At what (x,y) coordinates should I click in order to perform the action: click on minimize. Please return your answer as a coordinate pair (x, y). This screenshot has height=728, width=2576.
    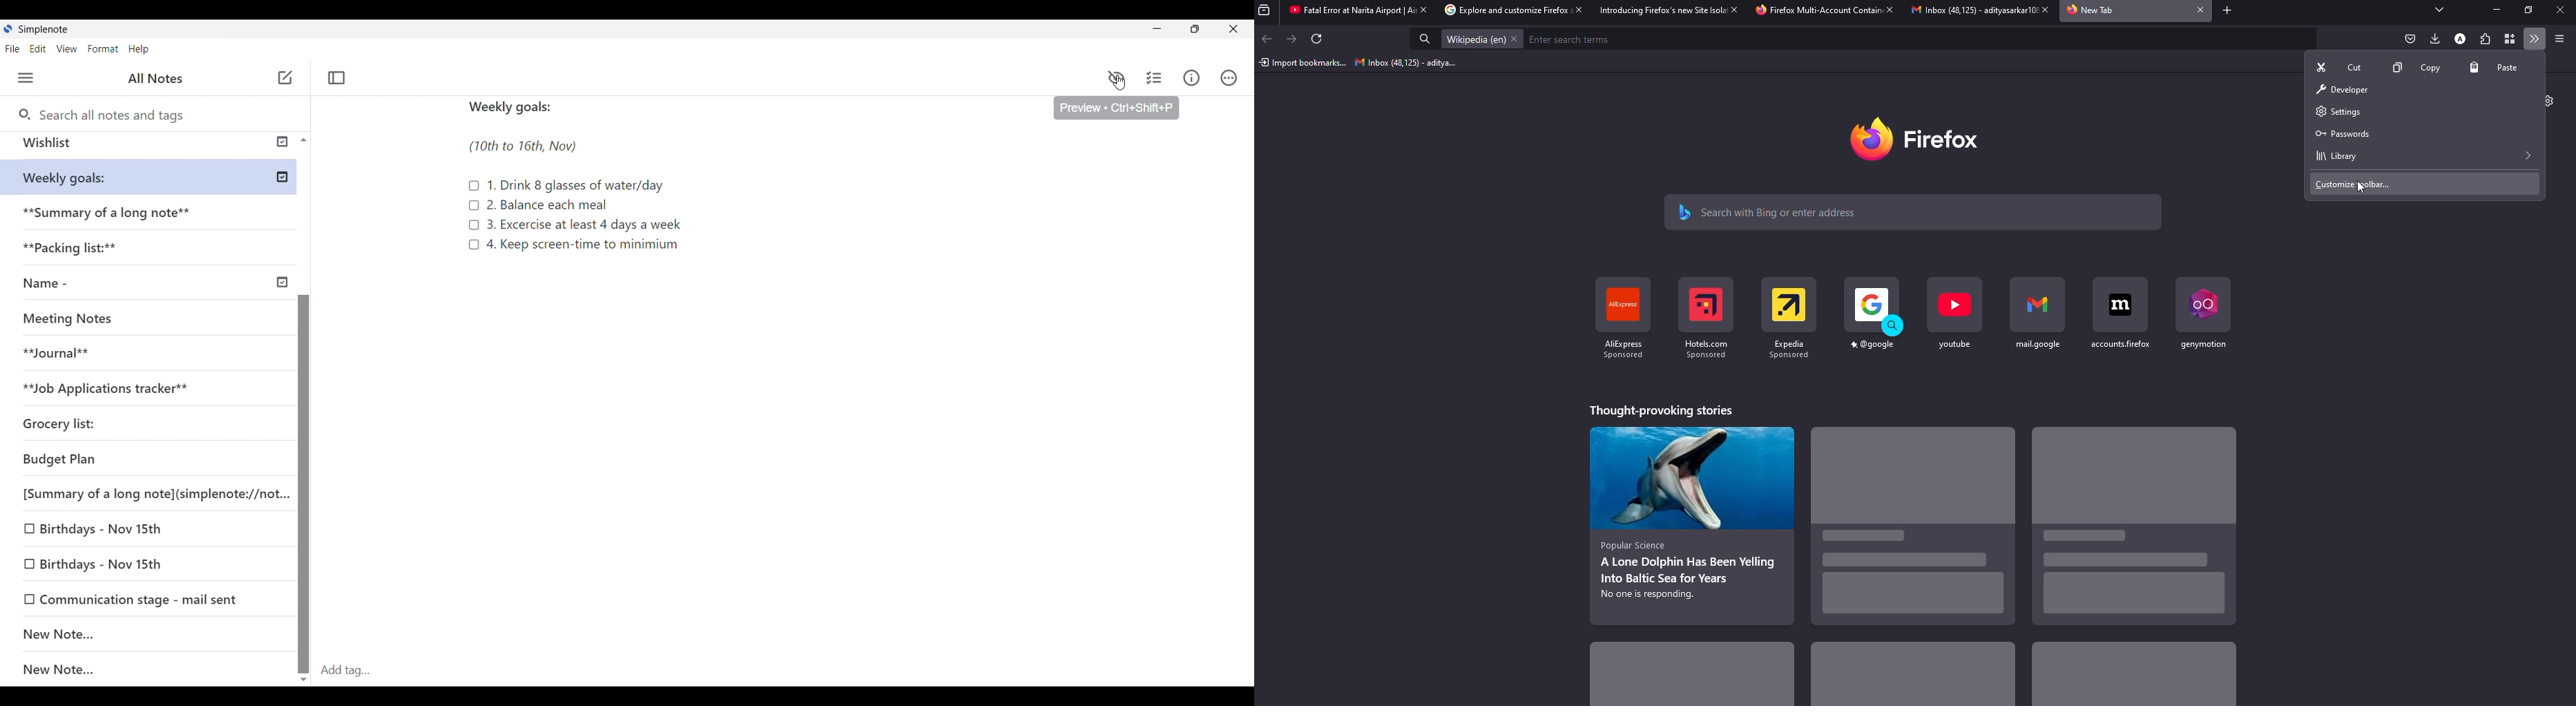
    Looking at the image, I should click on (1167, 31).